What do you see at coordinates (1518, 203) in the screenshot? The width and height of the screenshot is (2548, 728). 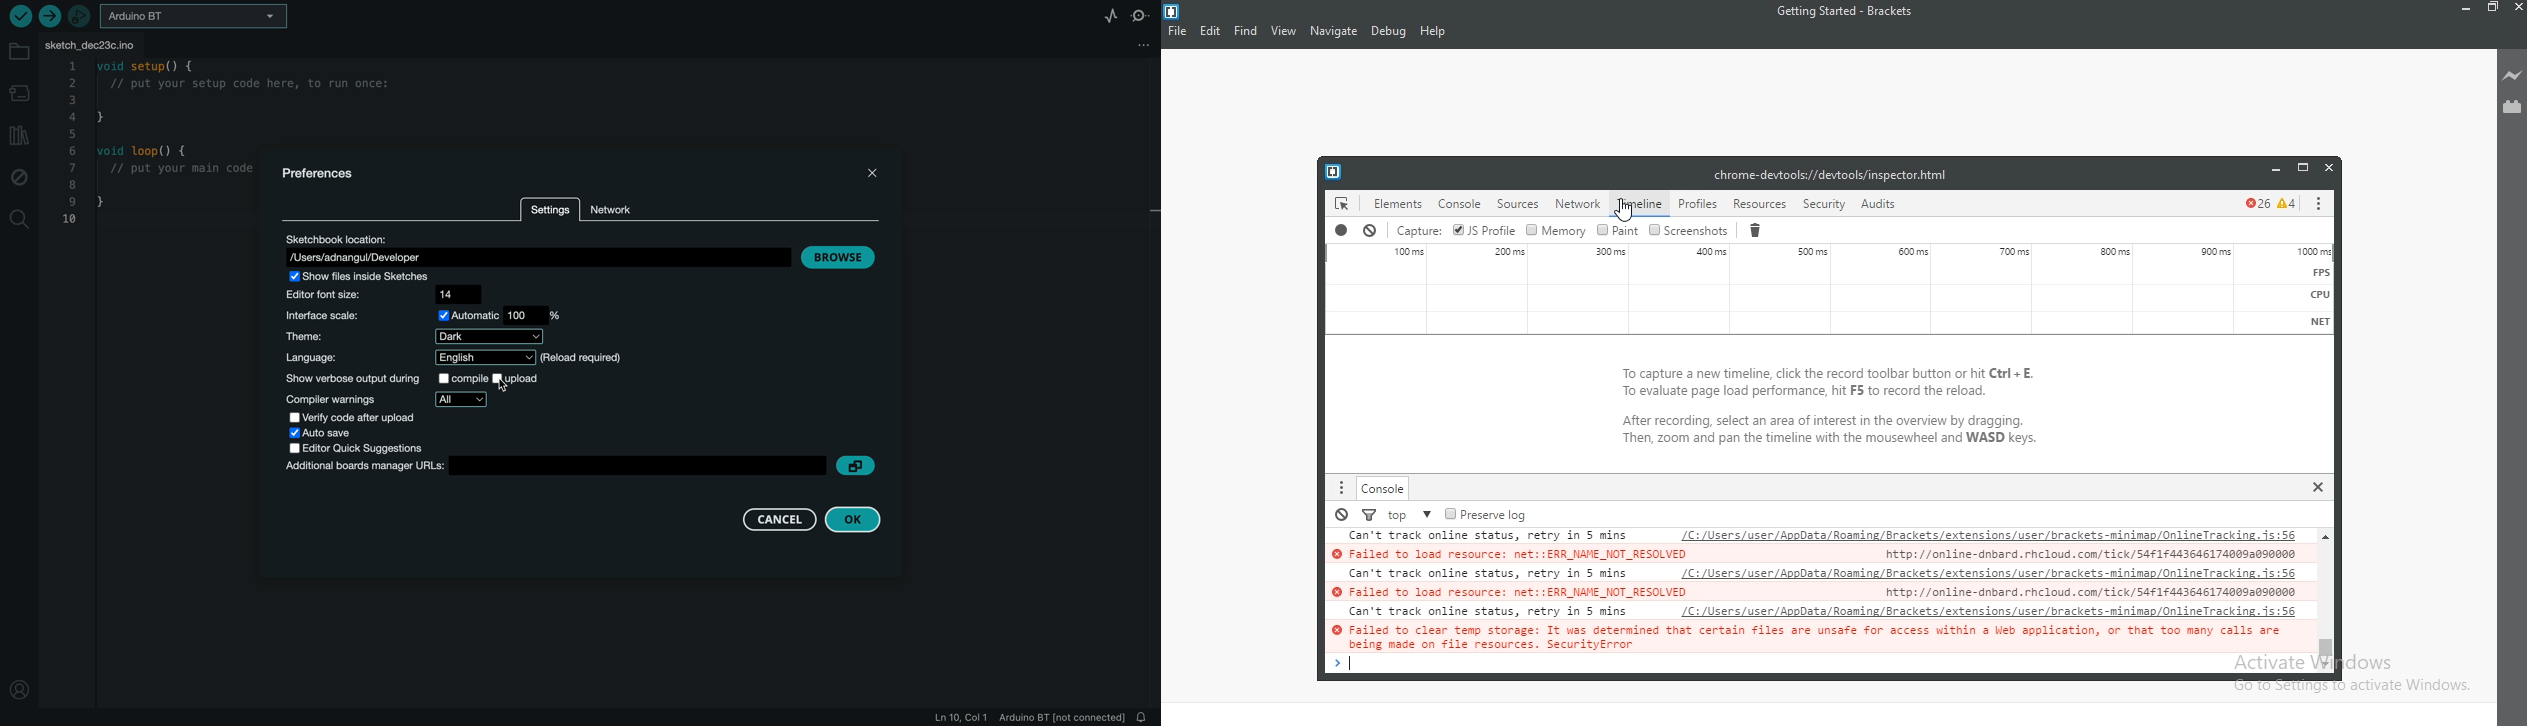 I see `sources` at bounding box center [1518, 203].